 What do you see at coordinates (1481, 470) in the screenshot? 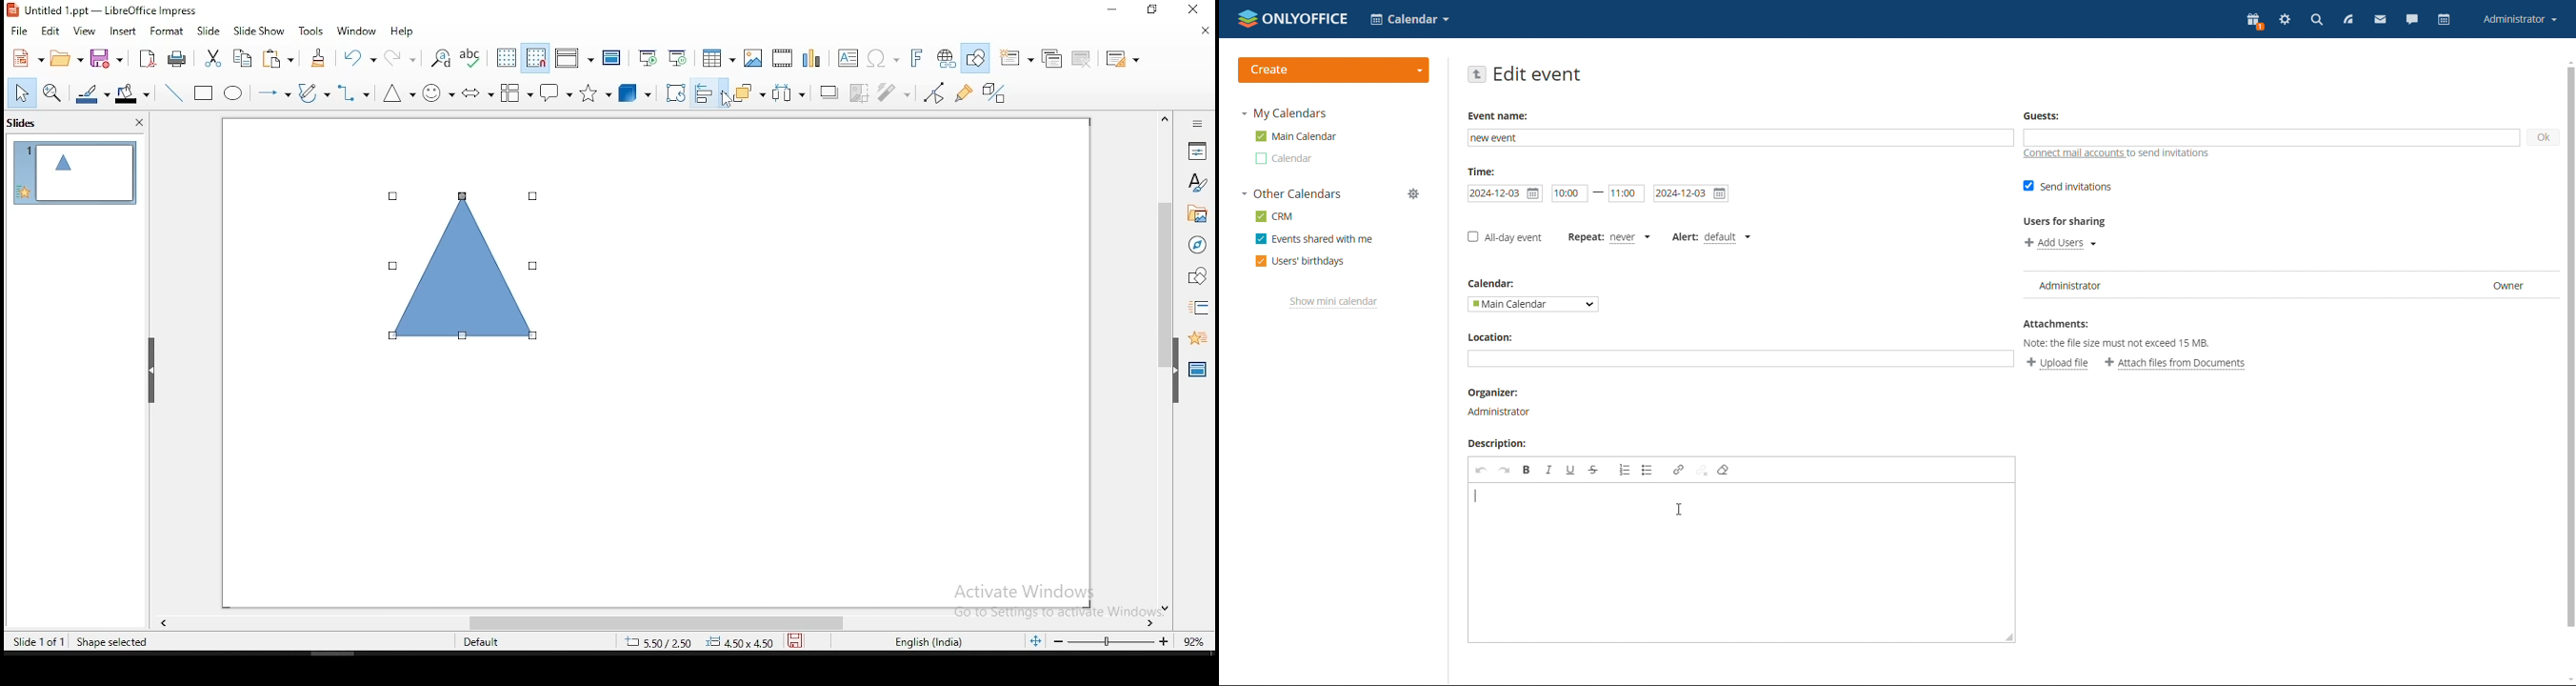
I see `undo` at bounding box center [1481, 470].